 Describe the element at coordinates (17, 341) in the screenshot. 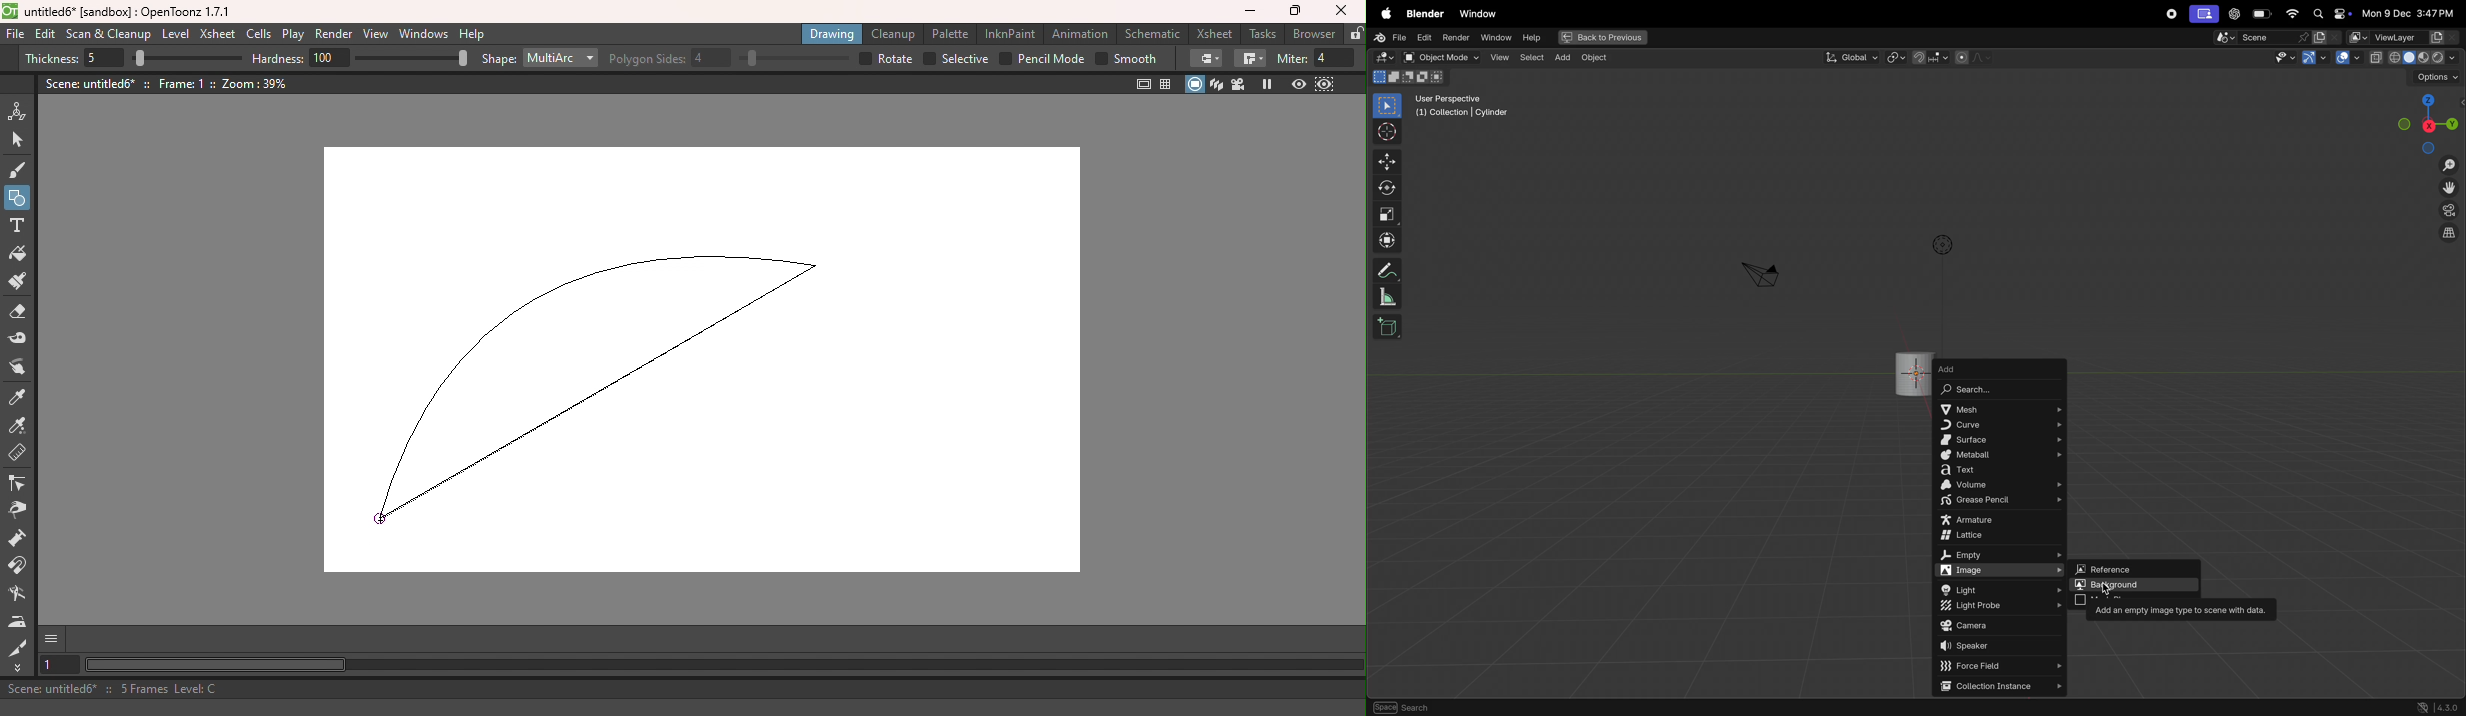

I see `Tape tool` at that location.